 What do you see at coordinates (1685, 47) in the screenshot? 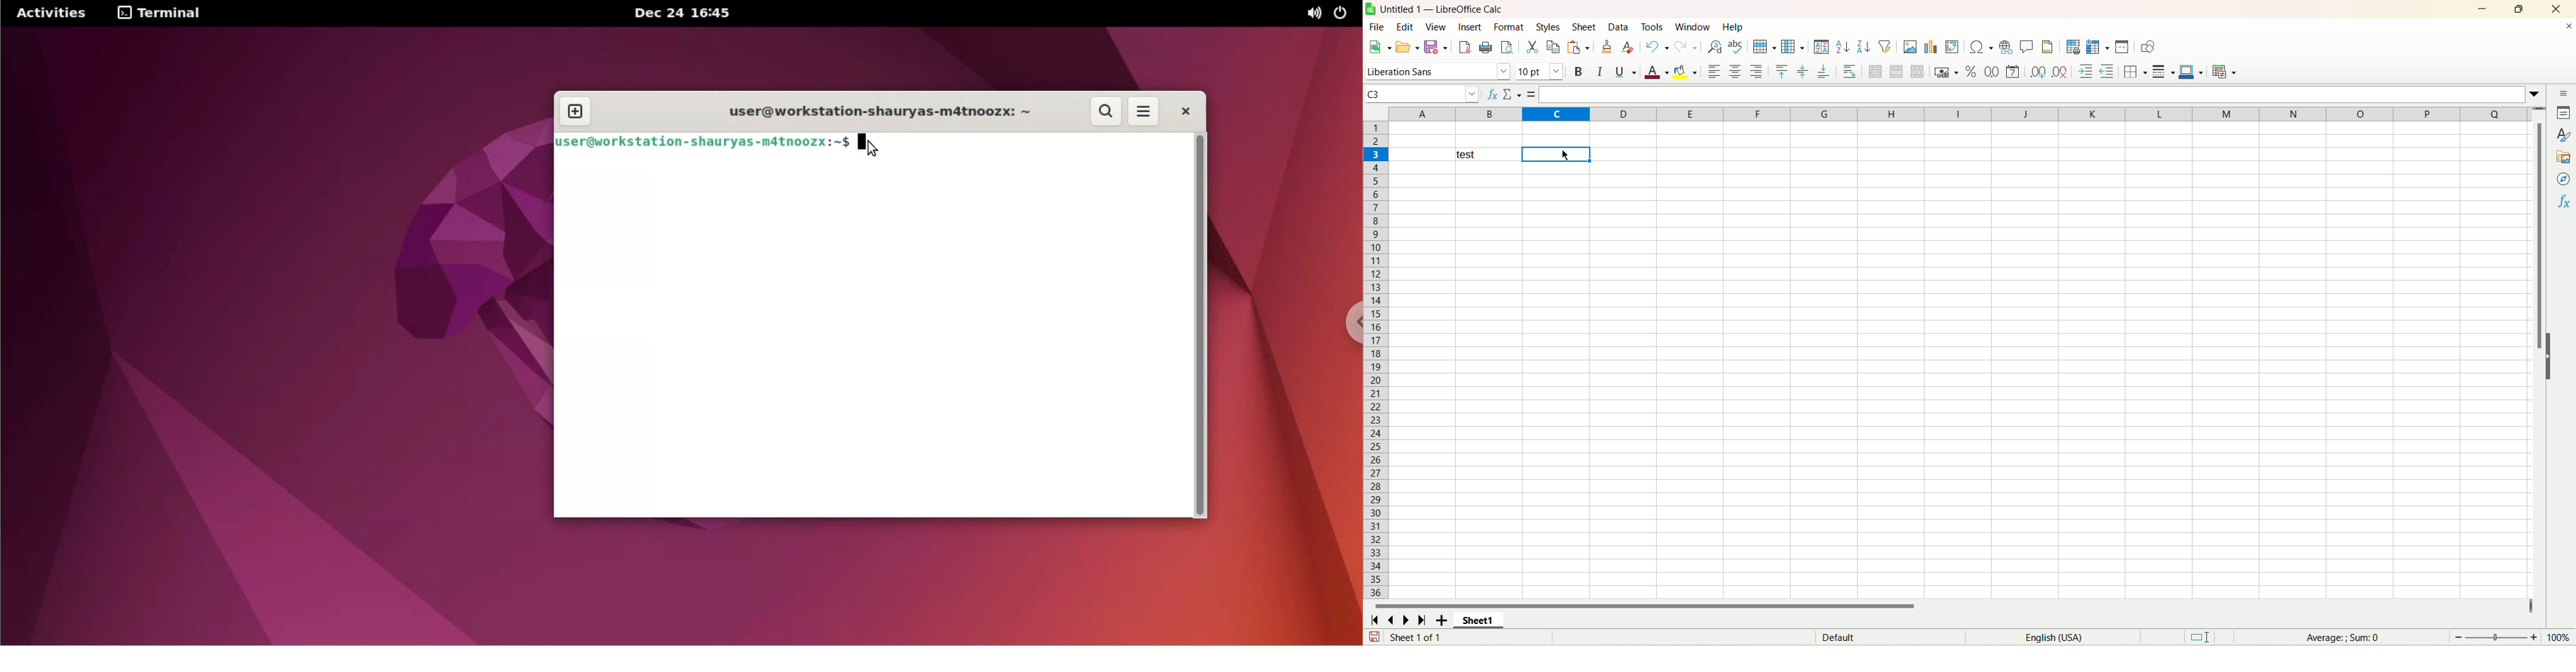
I see `redo` at bounding box center [1685, 47].